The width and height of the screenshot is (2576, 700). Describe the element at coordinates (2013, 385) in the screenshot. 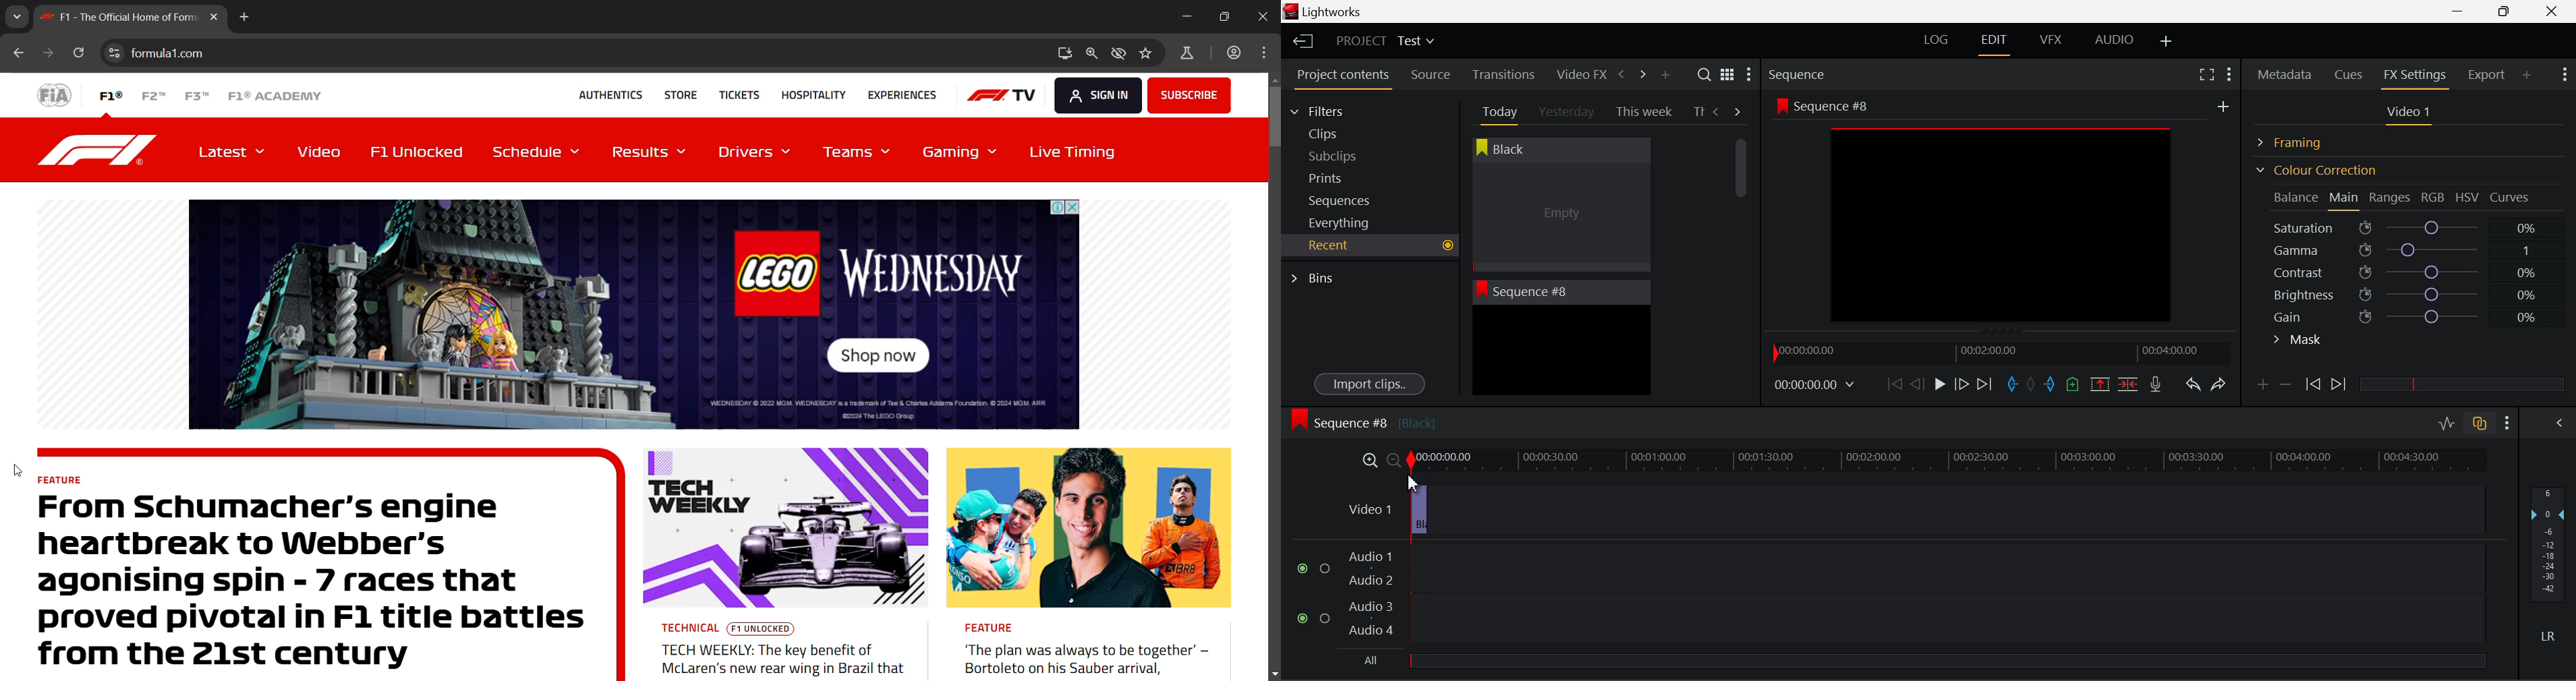

I see `Mark In` at that location.